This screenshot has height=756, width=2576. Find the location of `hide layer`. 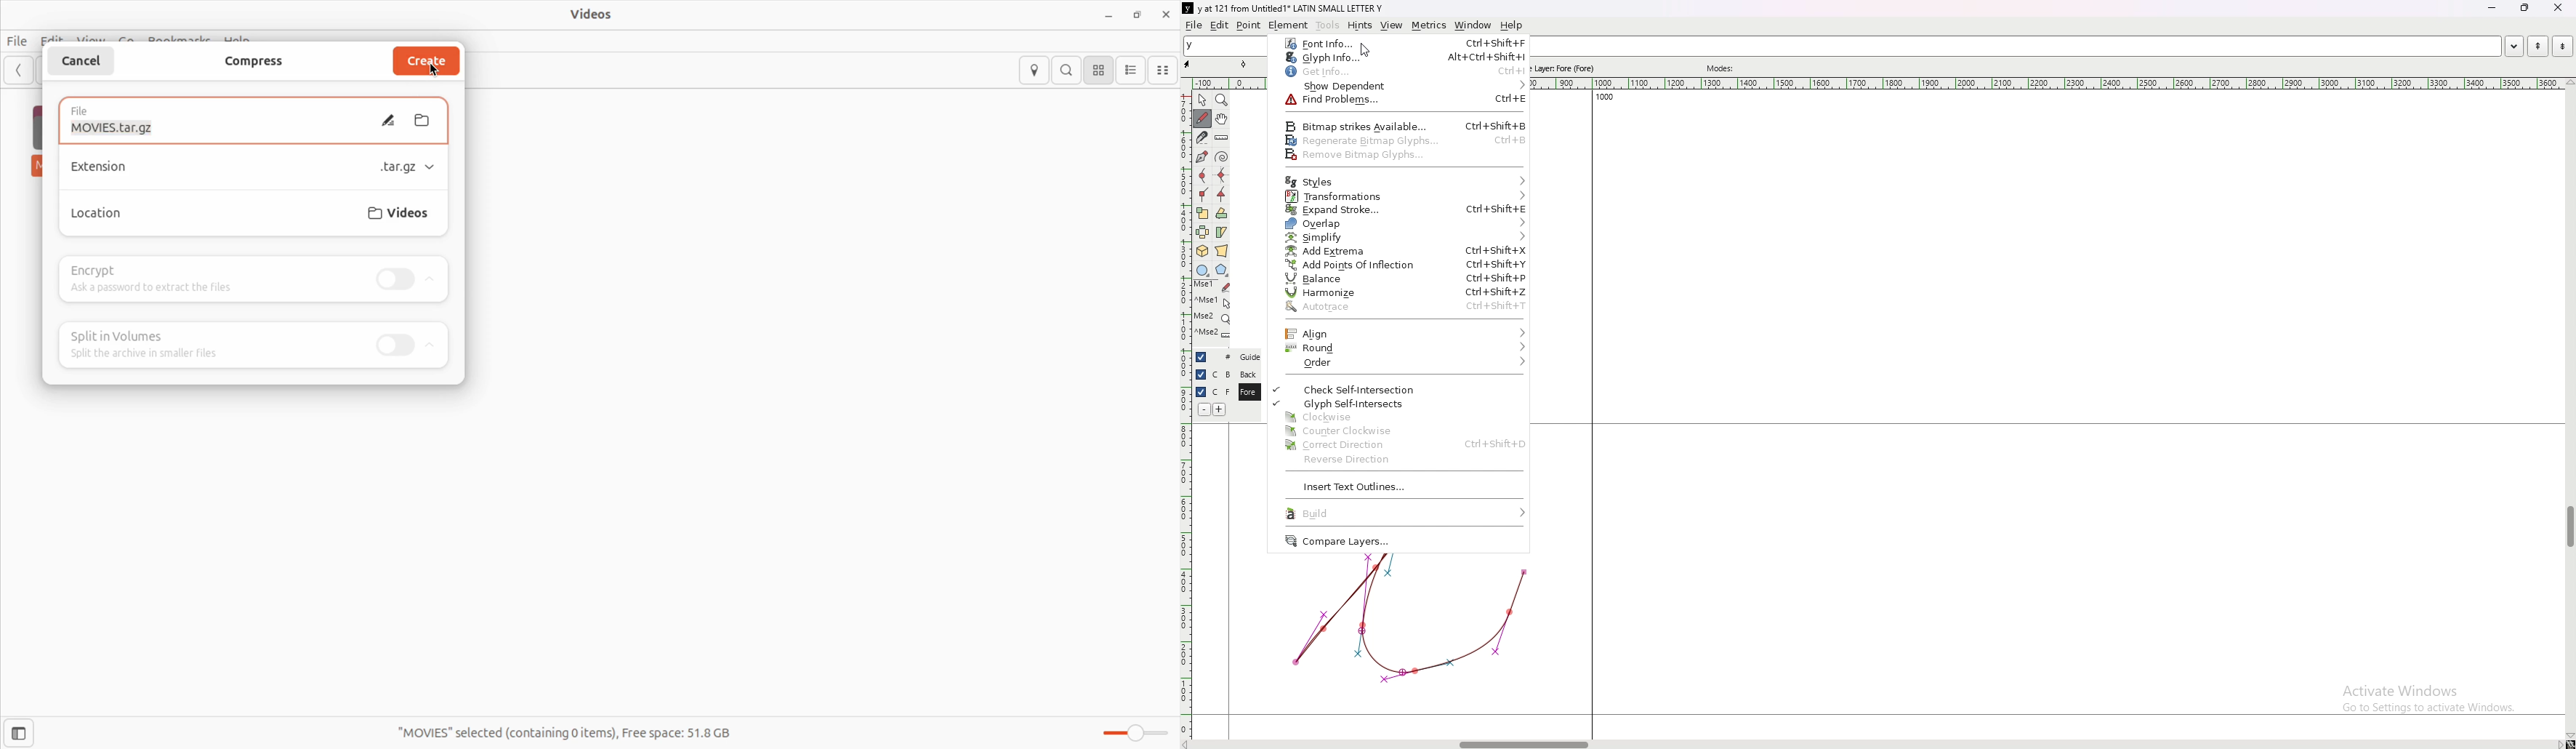

hide layer is located at coordinates (1201, 392).